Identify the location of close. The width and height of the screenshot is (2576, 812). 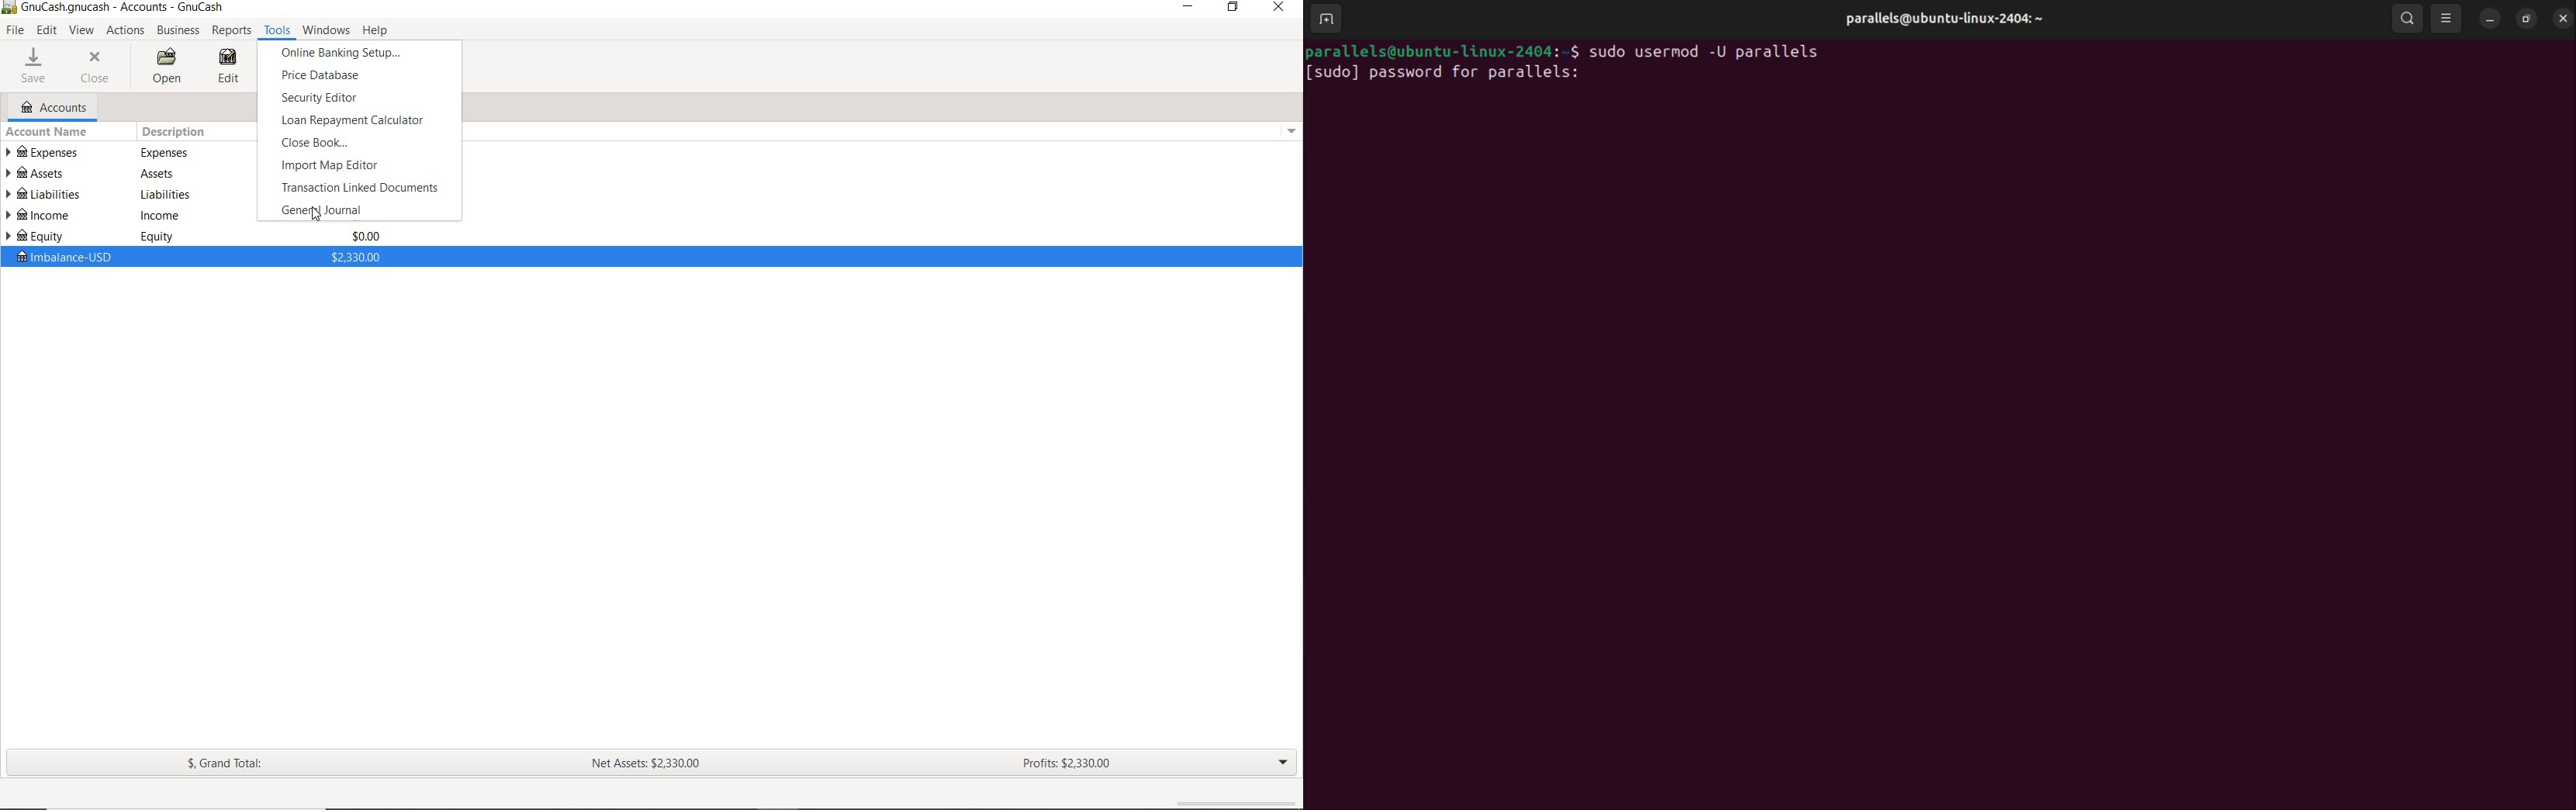
(2562, 17).